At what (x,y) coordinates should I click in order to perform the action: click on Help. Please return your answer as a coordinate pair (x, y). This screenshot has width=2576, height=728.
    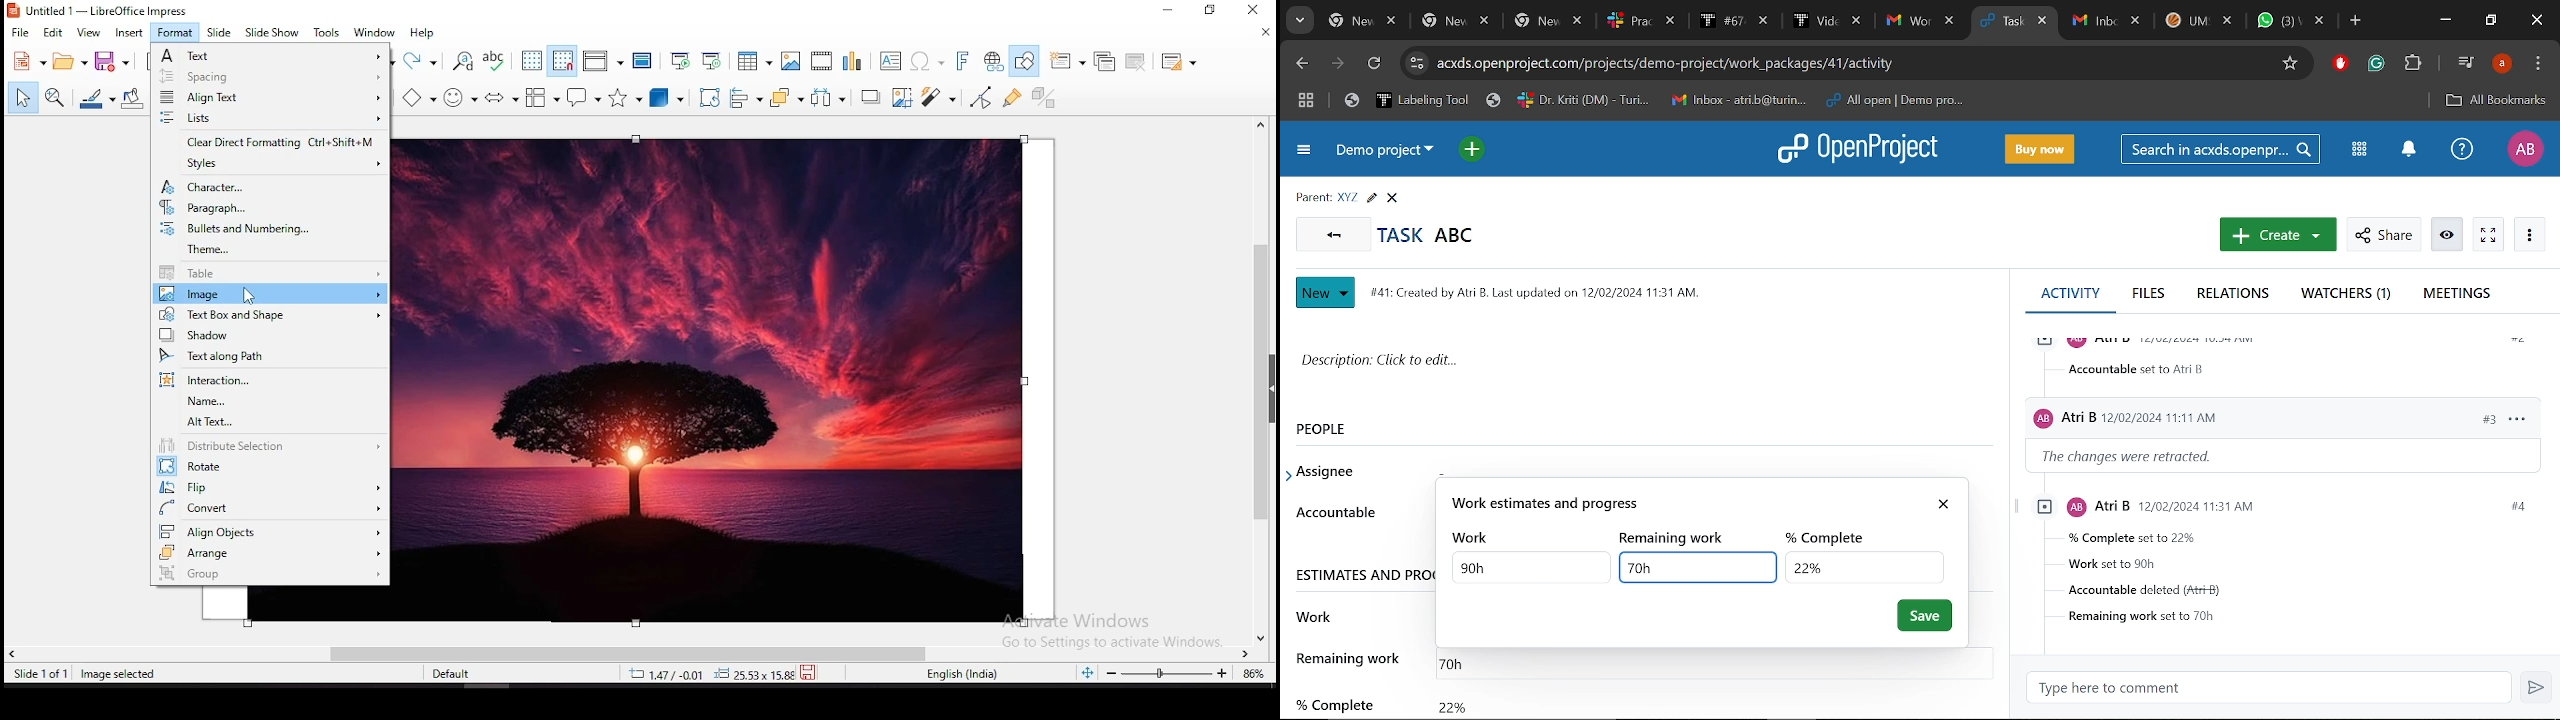
    Looking at the image, I should click on (2462, 151).